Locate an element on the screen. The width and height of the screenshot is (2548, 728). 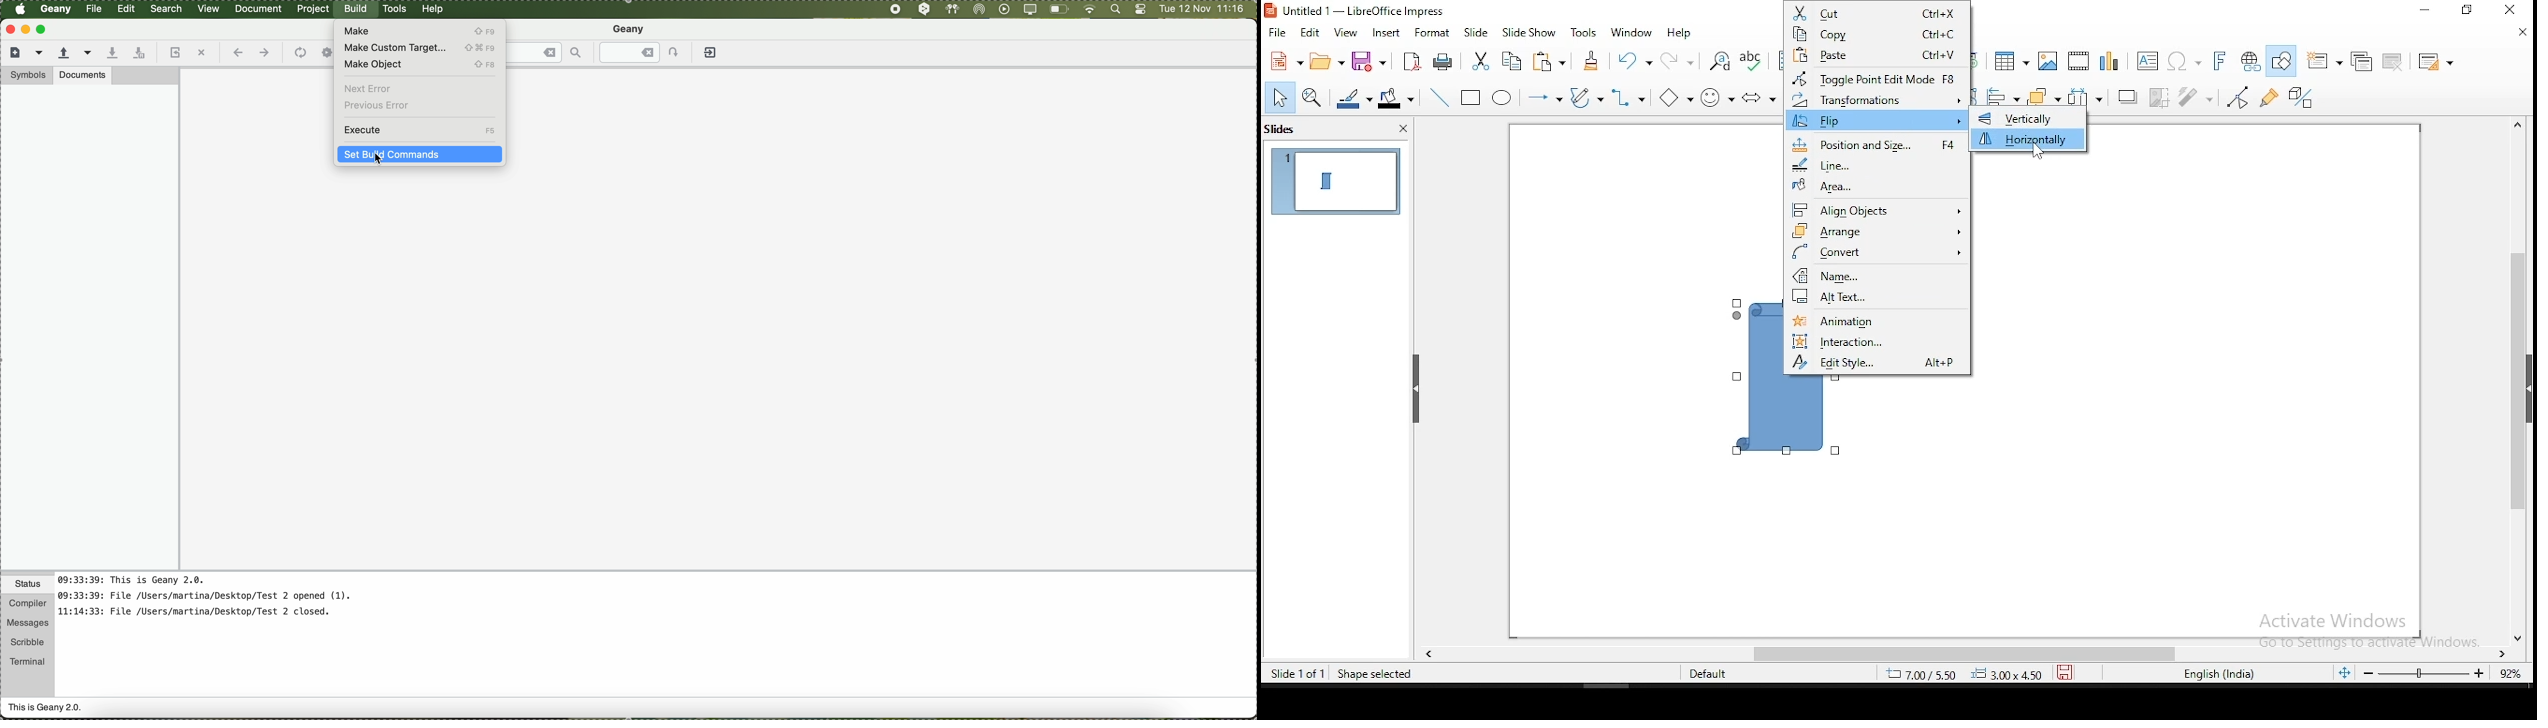
align objects is located at coordinates (1873, 212).